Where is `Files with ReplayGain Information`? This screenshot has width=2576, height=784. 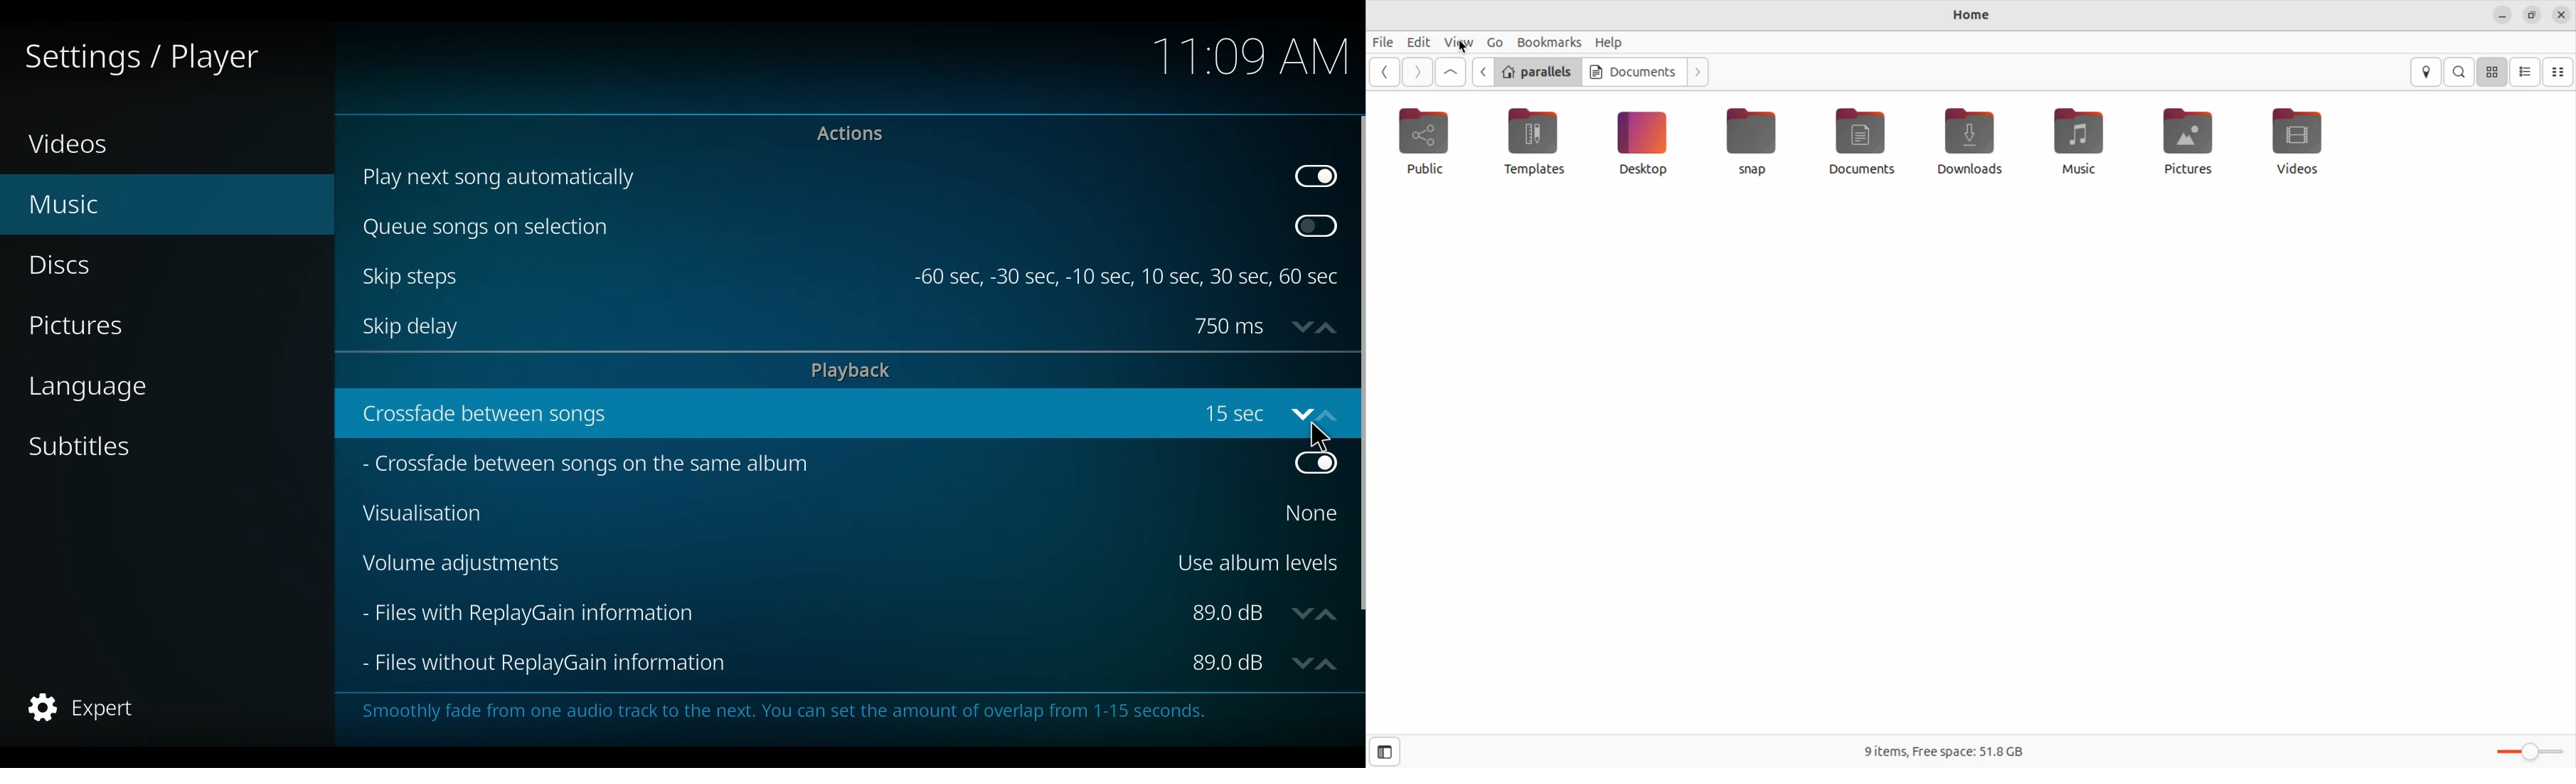 Files with ReplayGain Information is located at coordinates (766, 613).